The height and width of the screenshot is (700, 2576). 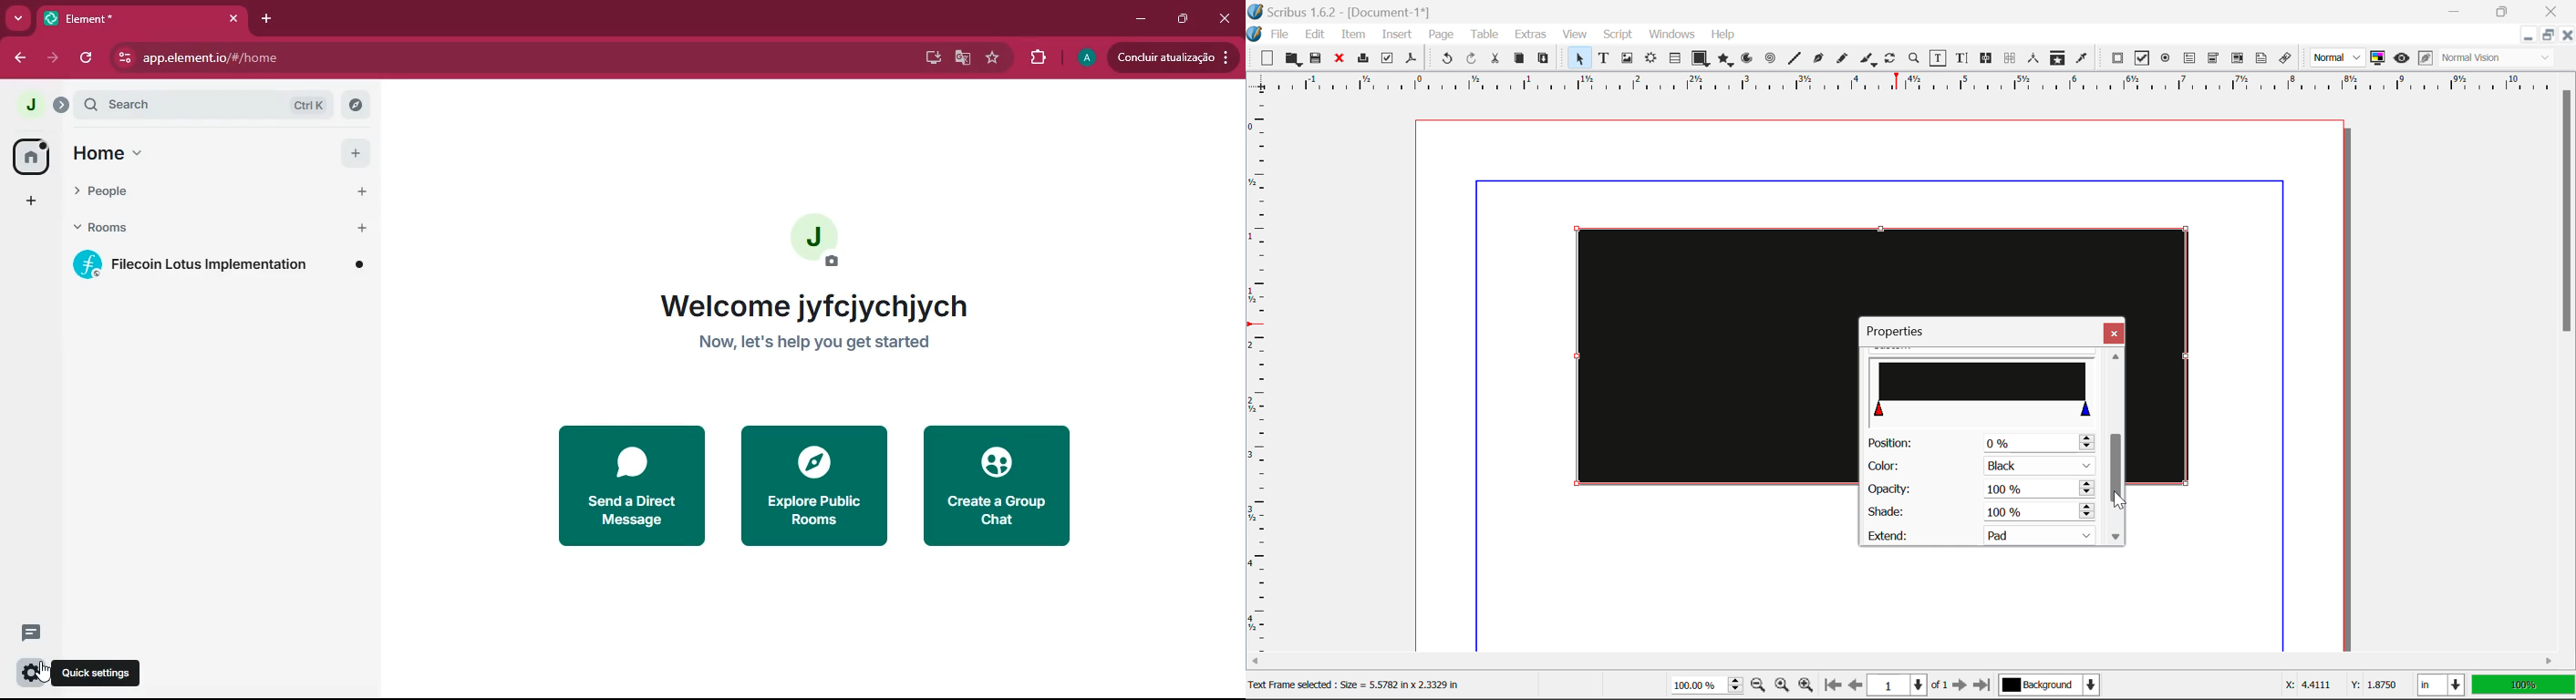 I want to click on Preflight Verifier, so click(x=1387, y=60).